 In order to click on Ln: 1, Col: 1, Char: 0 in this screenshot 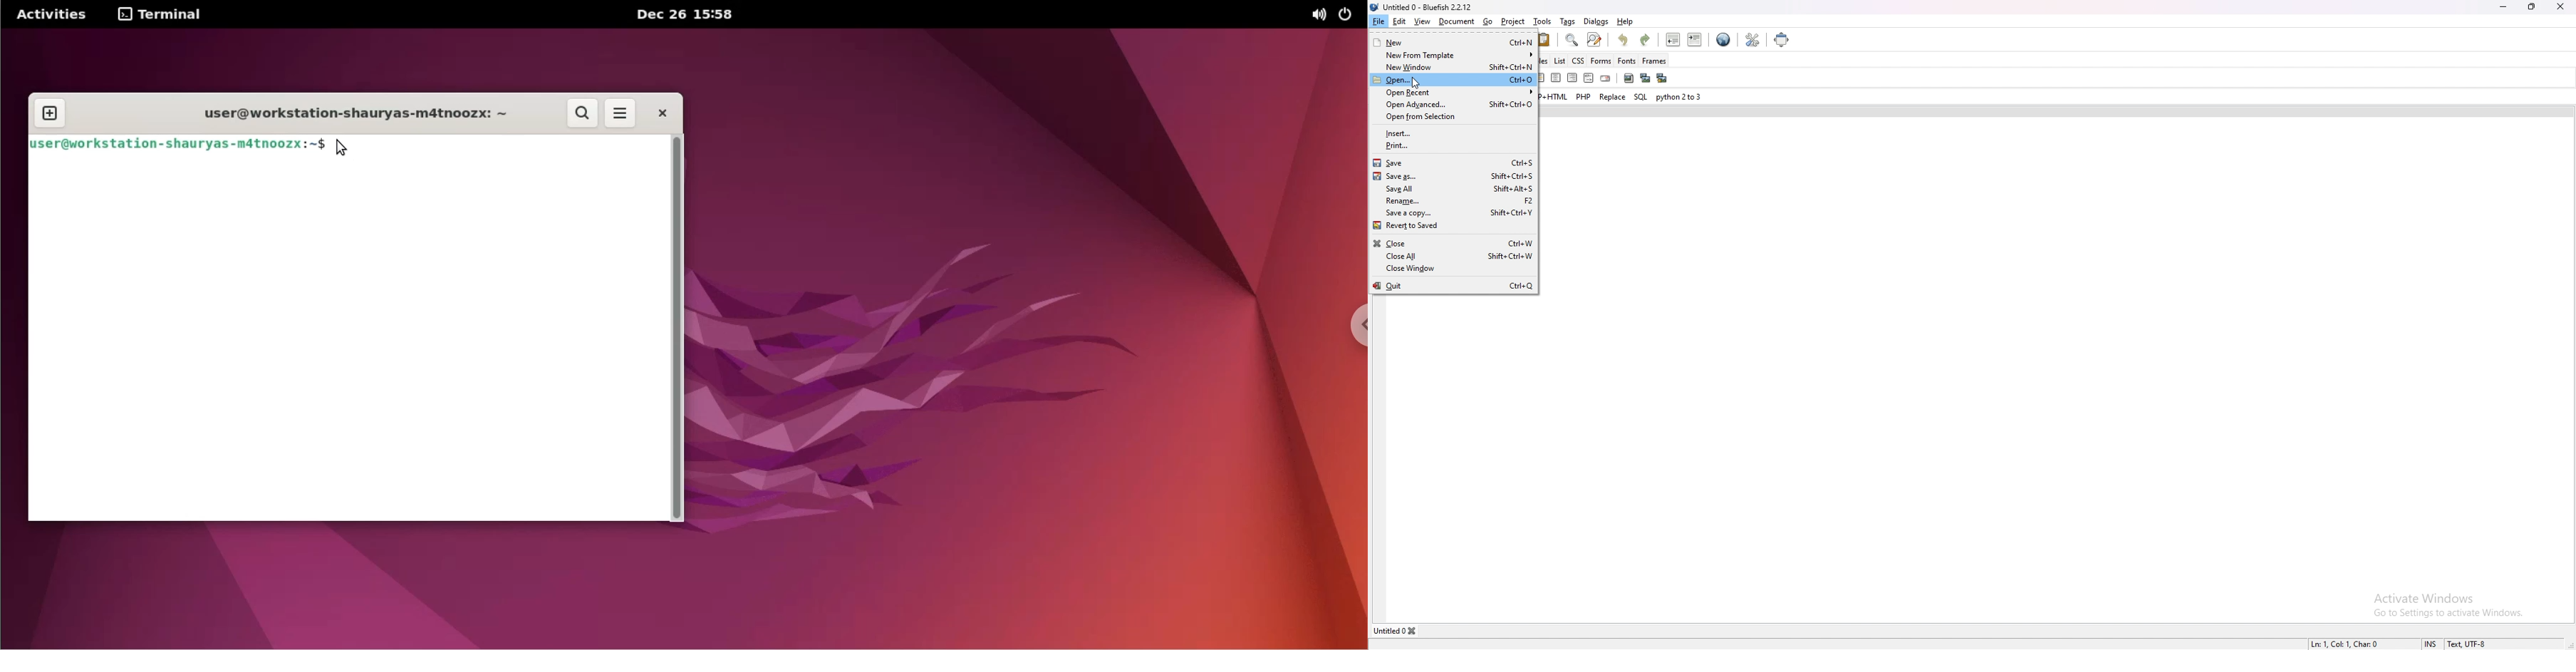, I will do `click(2347, 644)`.